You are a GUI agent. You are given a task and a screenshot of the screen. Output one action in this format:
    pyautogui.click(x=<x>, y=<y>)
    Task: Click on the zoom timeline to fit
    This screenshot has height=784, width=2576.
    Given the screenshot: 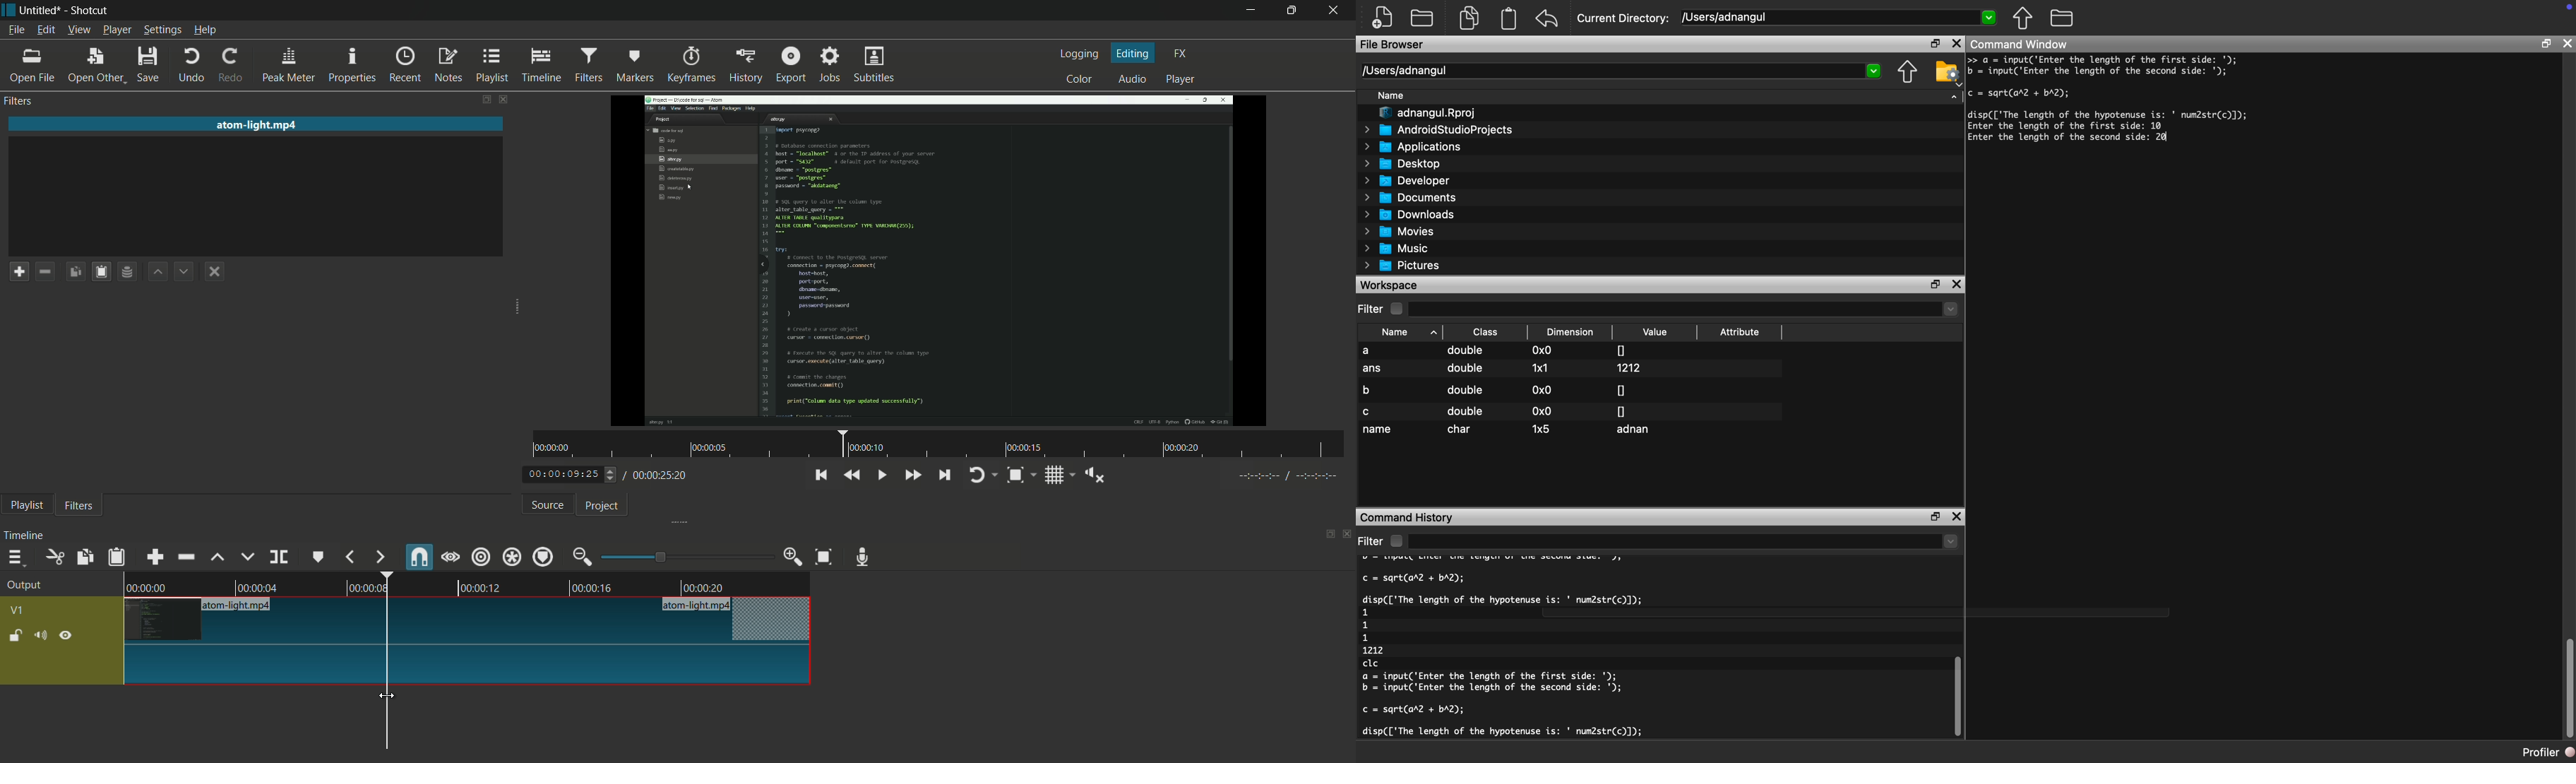 What is the action you would take?
    pyautogui.click(x=824, y=558)
    